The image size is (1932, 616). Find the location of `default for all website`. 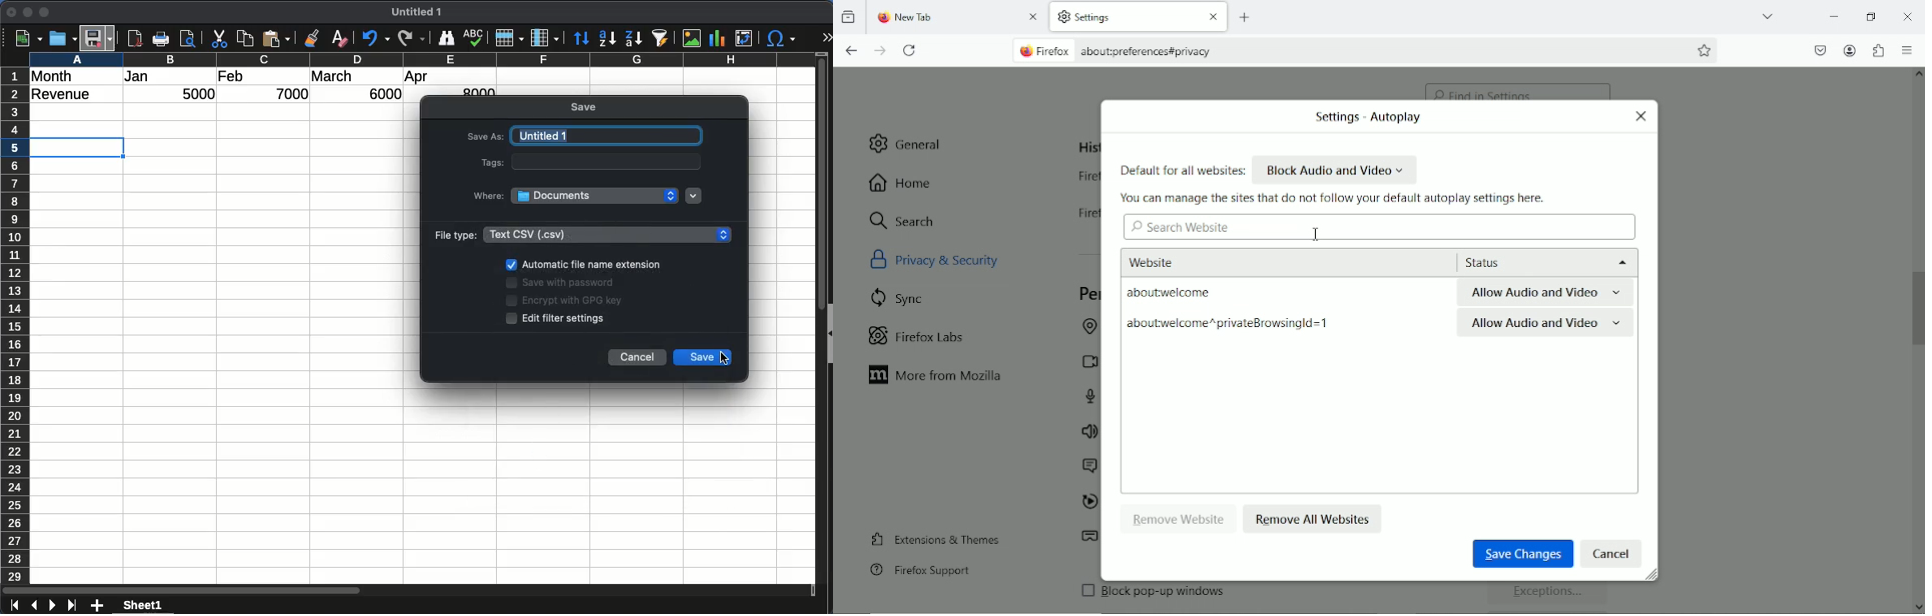

default for all website is located at coordinates (1182, 171).